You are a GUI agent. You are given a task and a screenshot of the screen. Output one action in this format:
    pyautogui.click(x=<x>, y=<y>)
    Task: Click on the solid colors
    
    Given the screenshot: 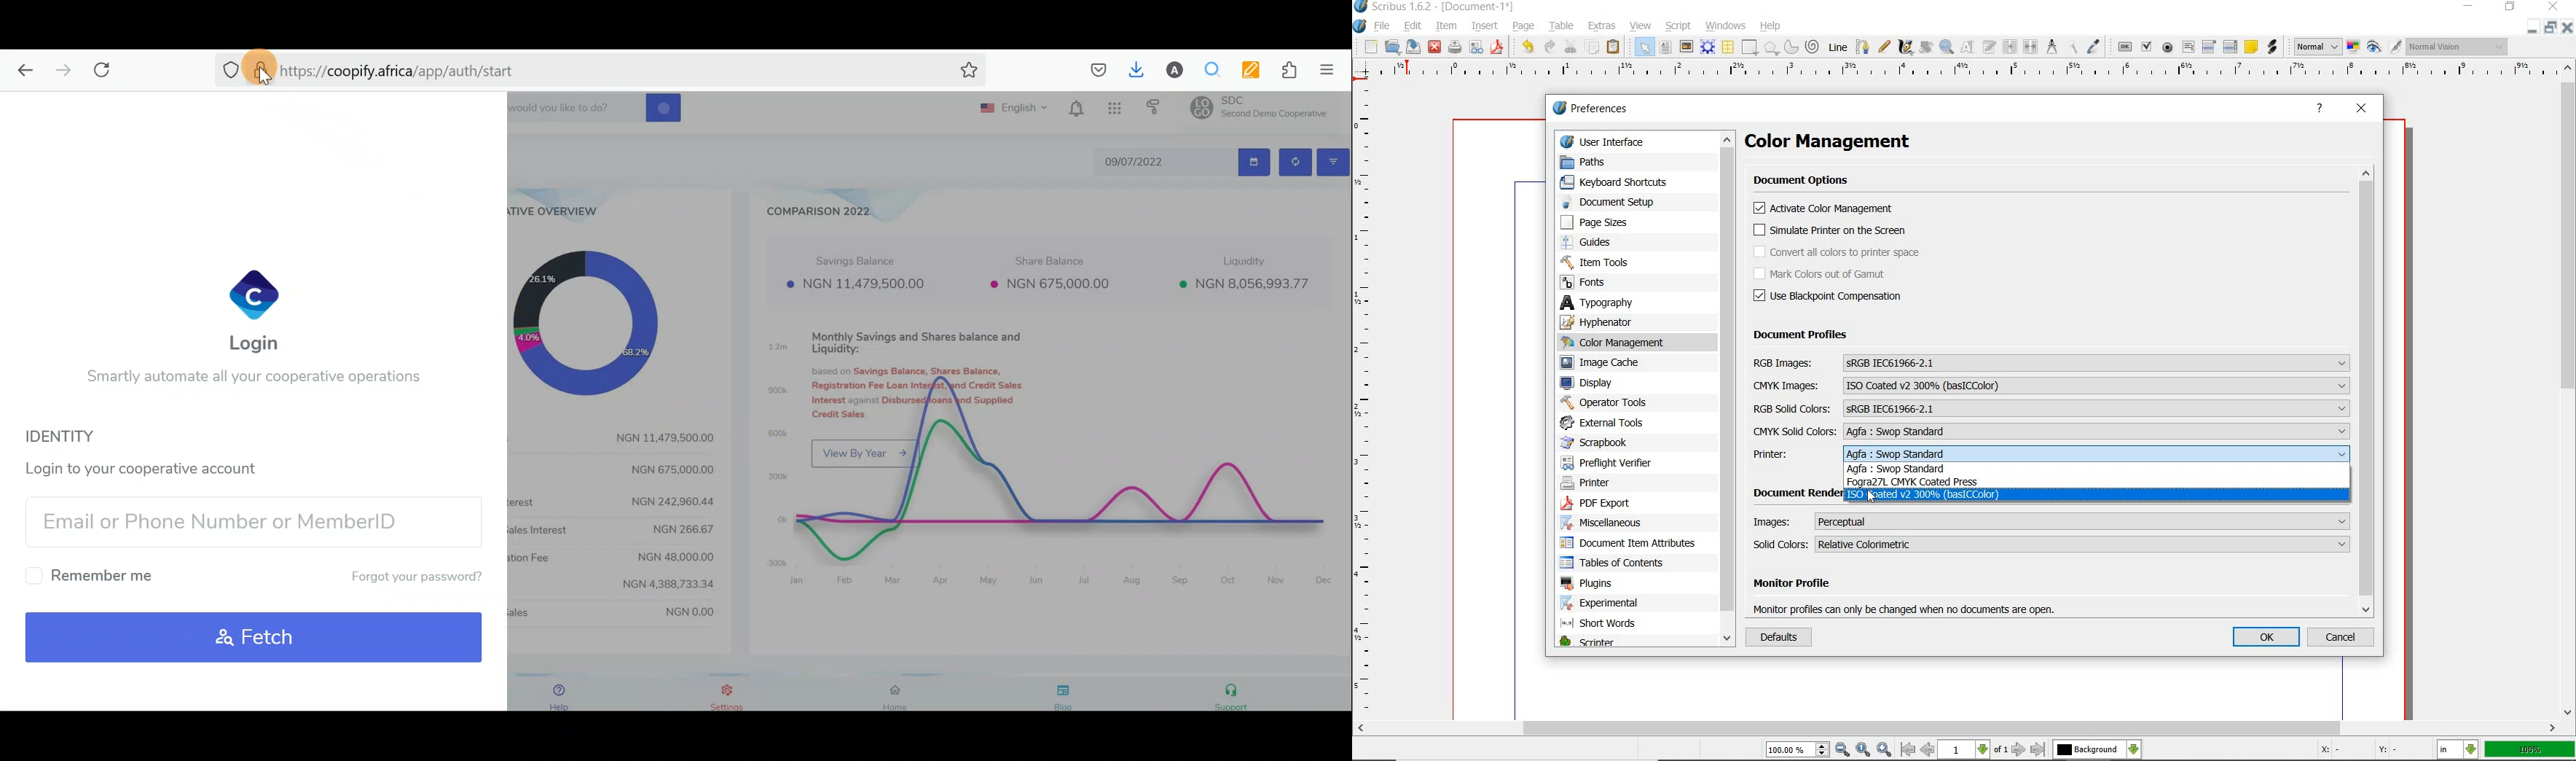 What is the action you would take?
    pyautogui.click(x=2053, y=544)
    